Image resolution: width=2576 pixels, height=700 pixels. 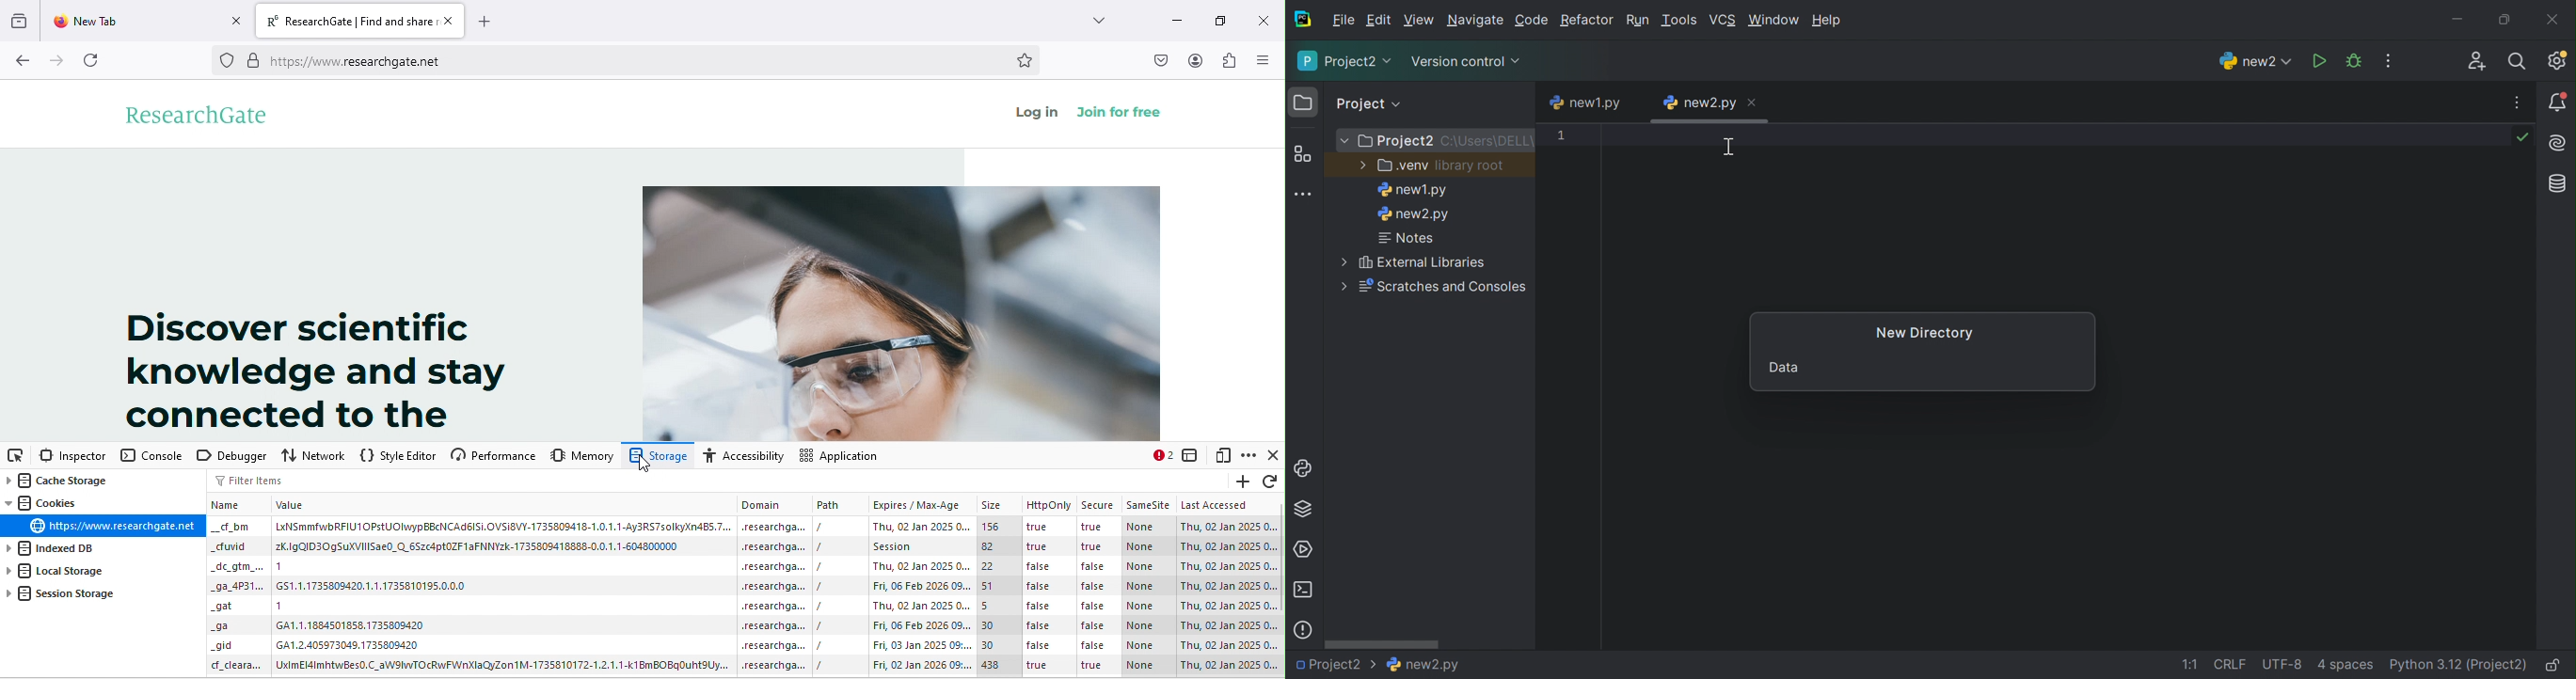 What do you see at coordinates (1216, 504) in the screenshot?
I see `last accessed` at bounding box center [1216, 504].